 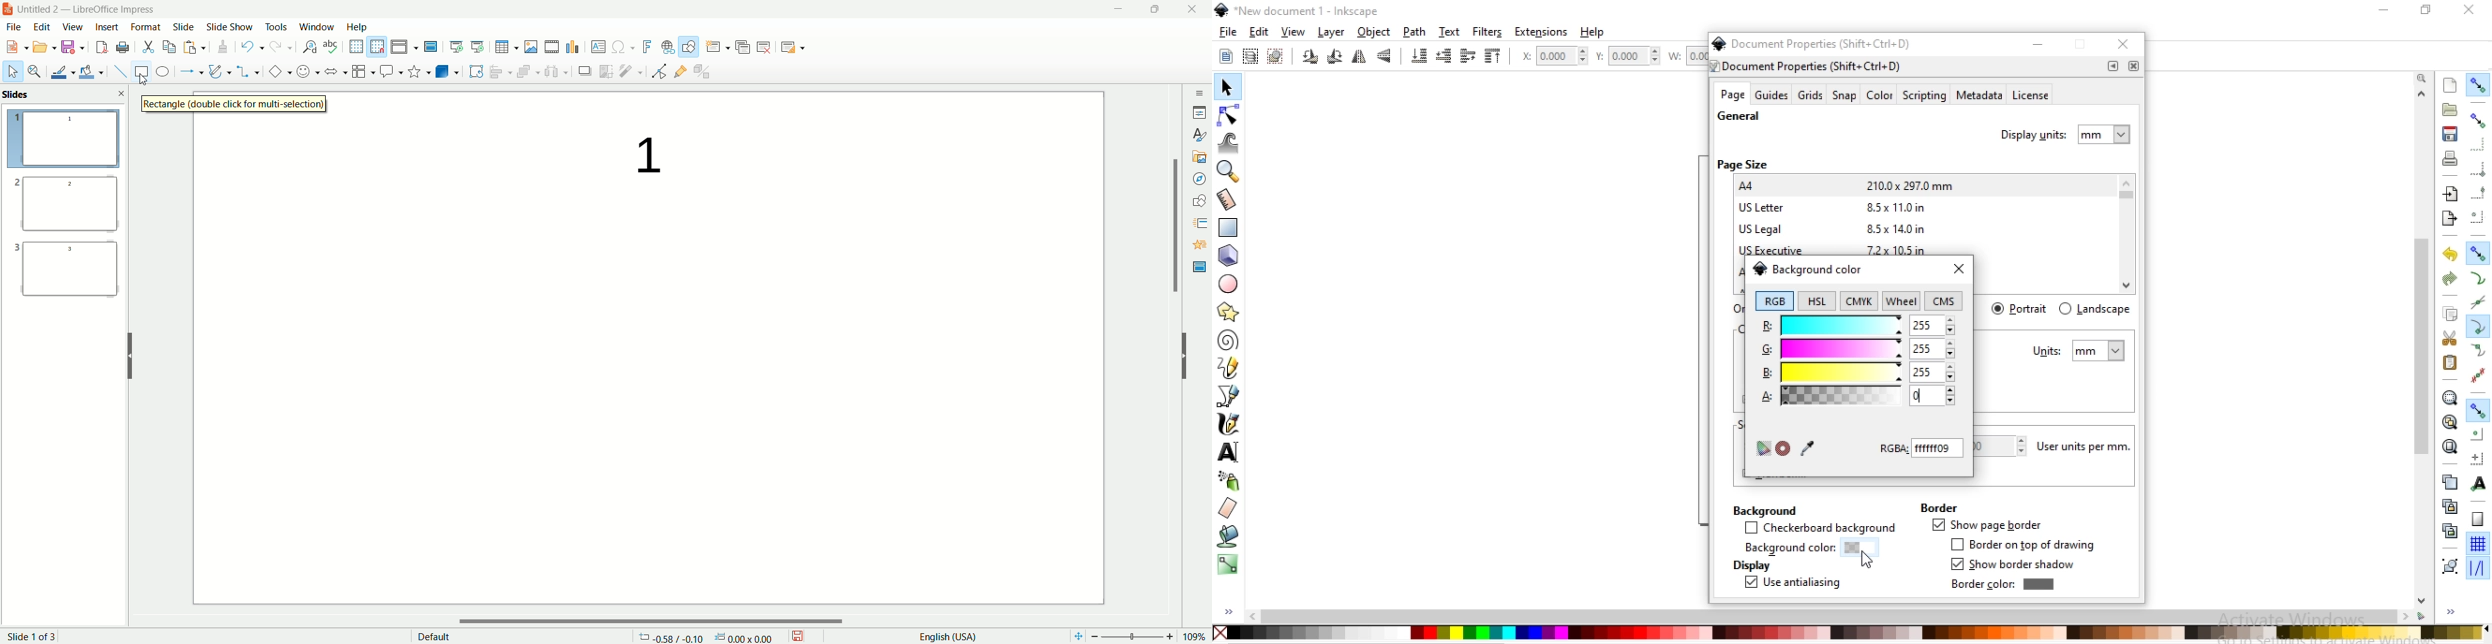 What do you see at coordinates (232, 27) in the screenshot?
I see `slide show` at bounding box center [232, 27].